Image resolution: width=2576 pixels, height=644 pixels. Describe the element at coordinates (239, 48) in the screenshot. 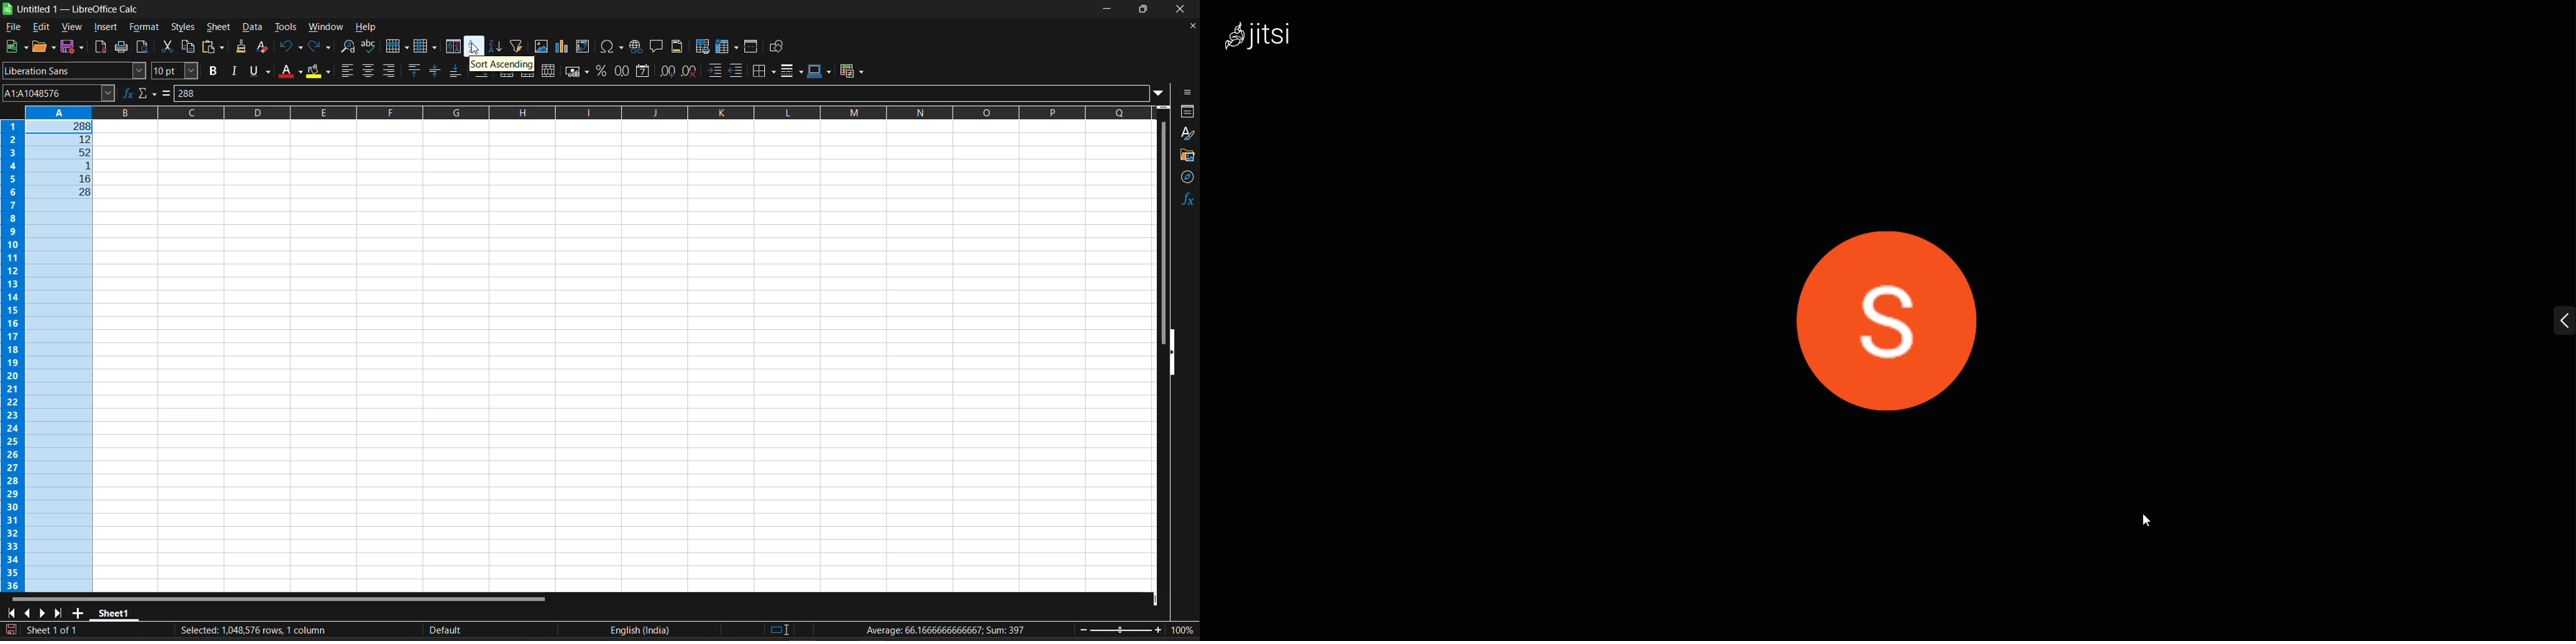

I see `clone formatting` at that location.